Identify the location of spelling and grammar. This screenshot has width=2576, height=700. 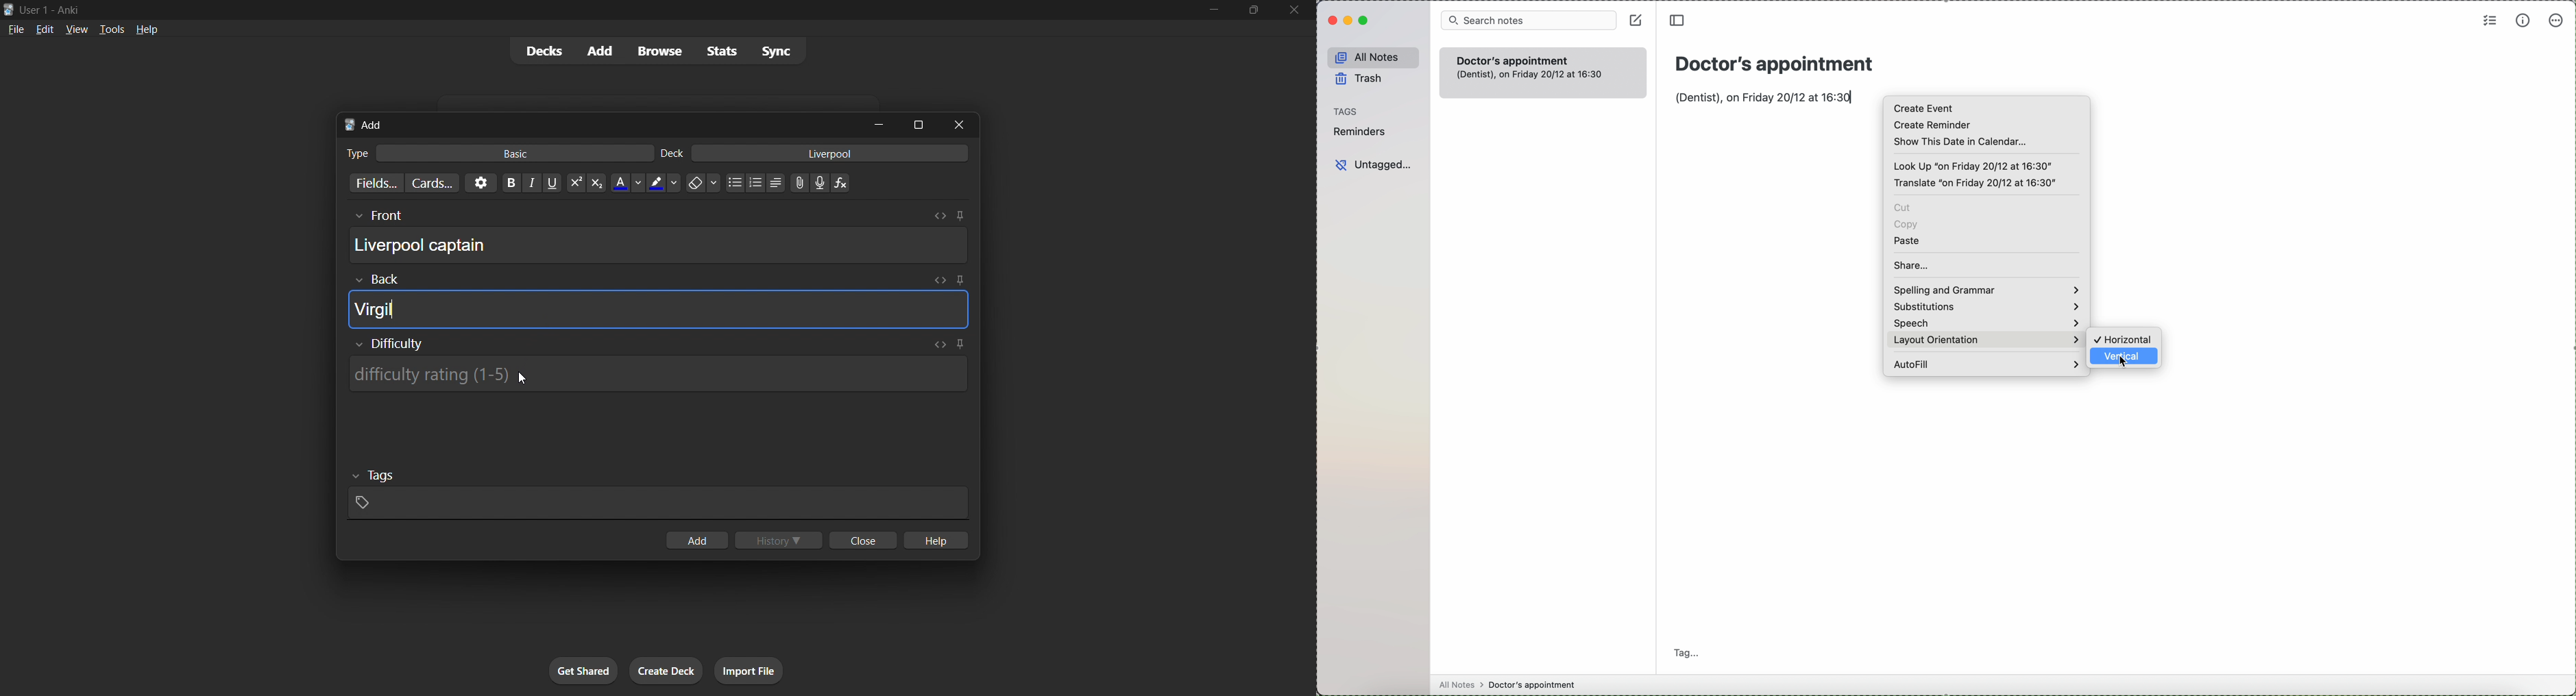
(1985, 290).